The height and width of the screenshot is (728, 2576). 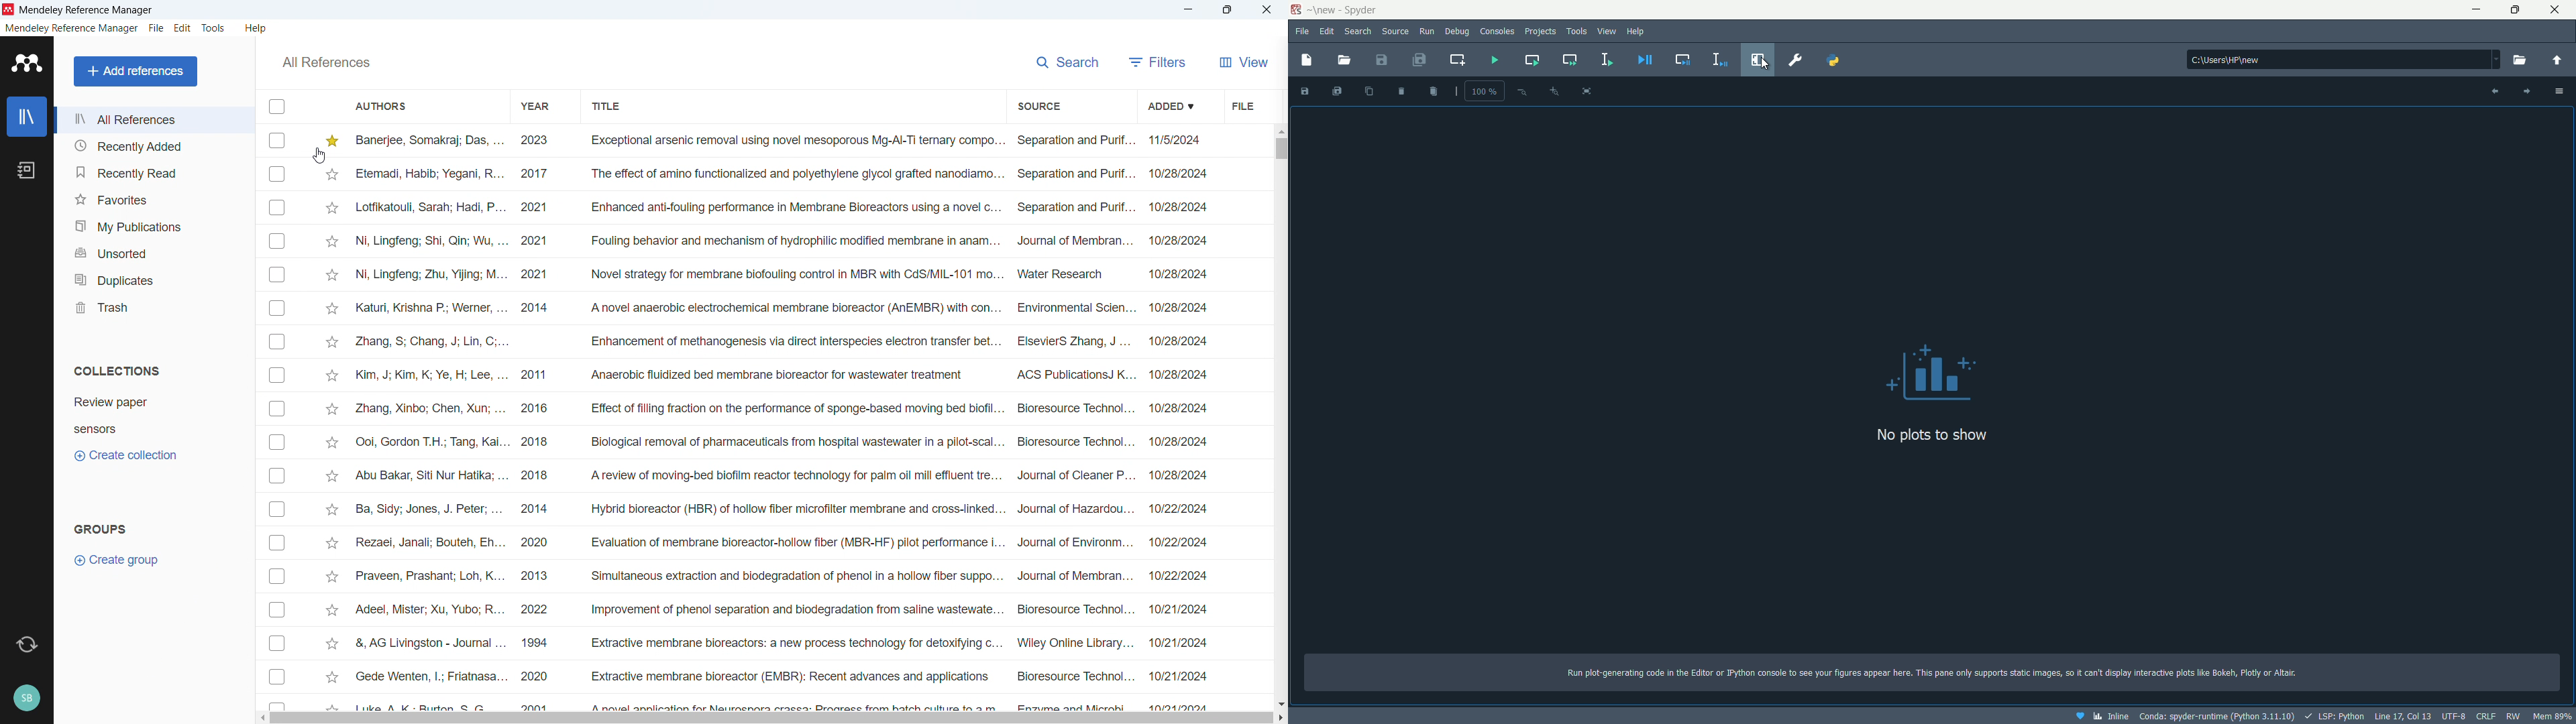 I want to click on run file, so click(x=1495, y=61).